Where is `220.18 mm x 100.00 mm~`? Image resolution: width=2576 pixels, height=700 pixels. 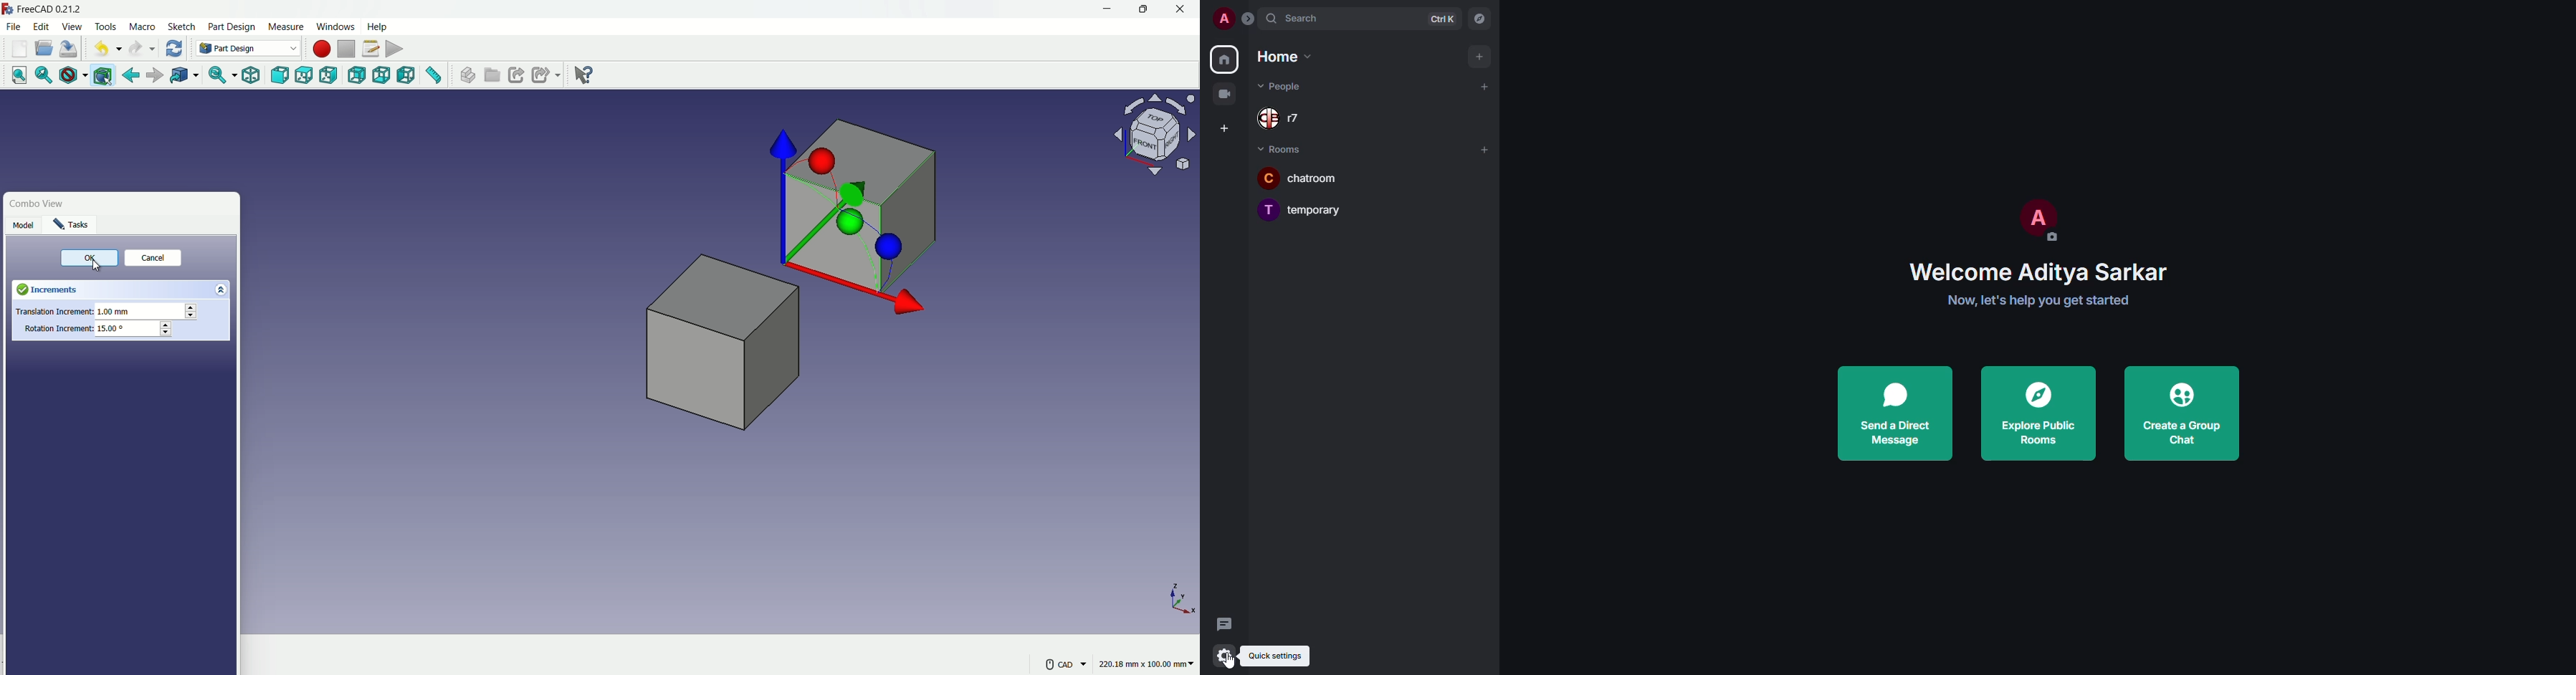
220.18 mm x 100.00 mm~ is located at coordinates (1147, 664).